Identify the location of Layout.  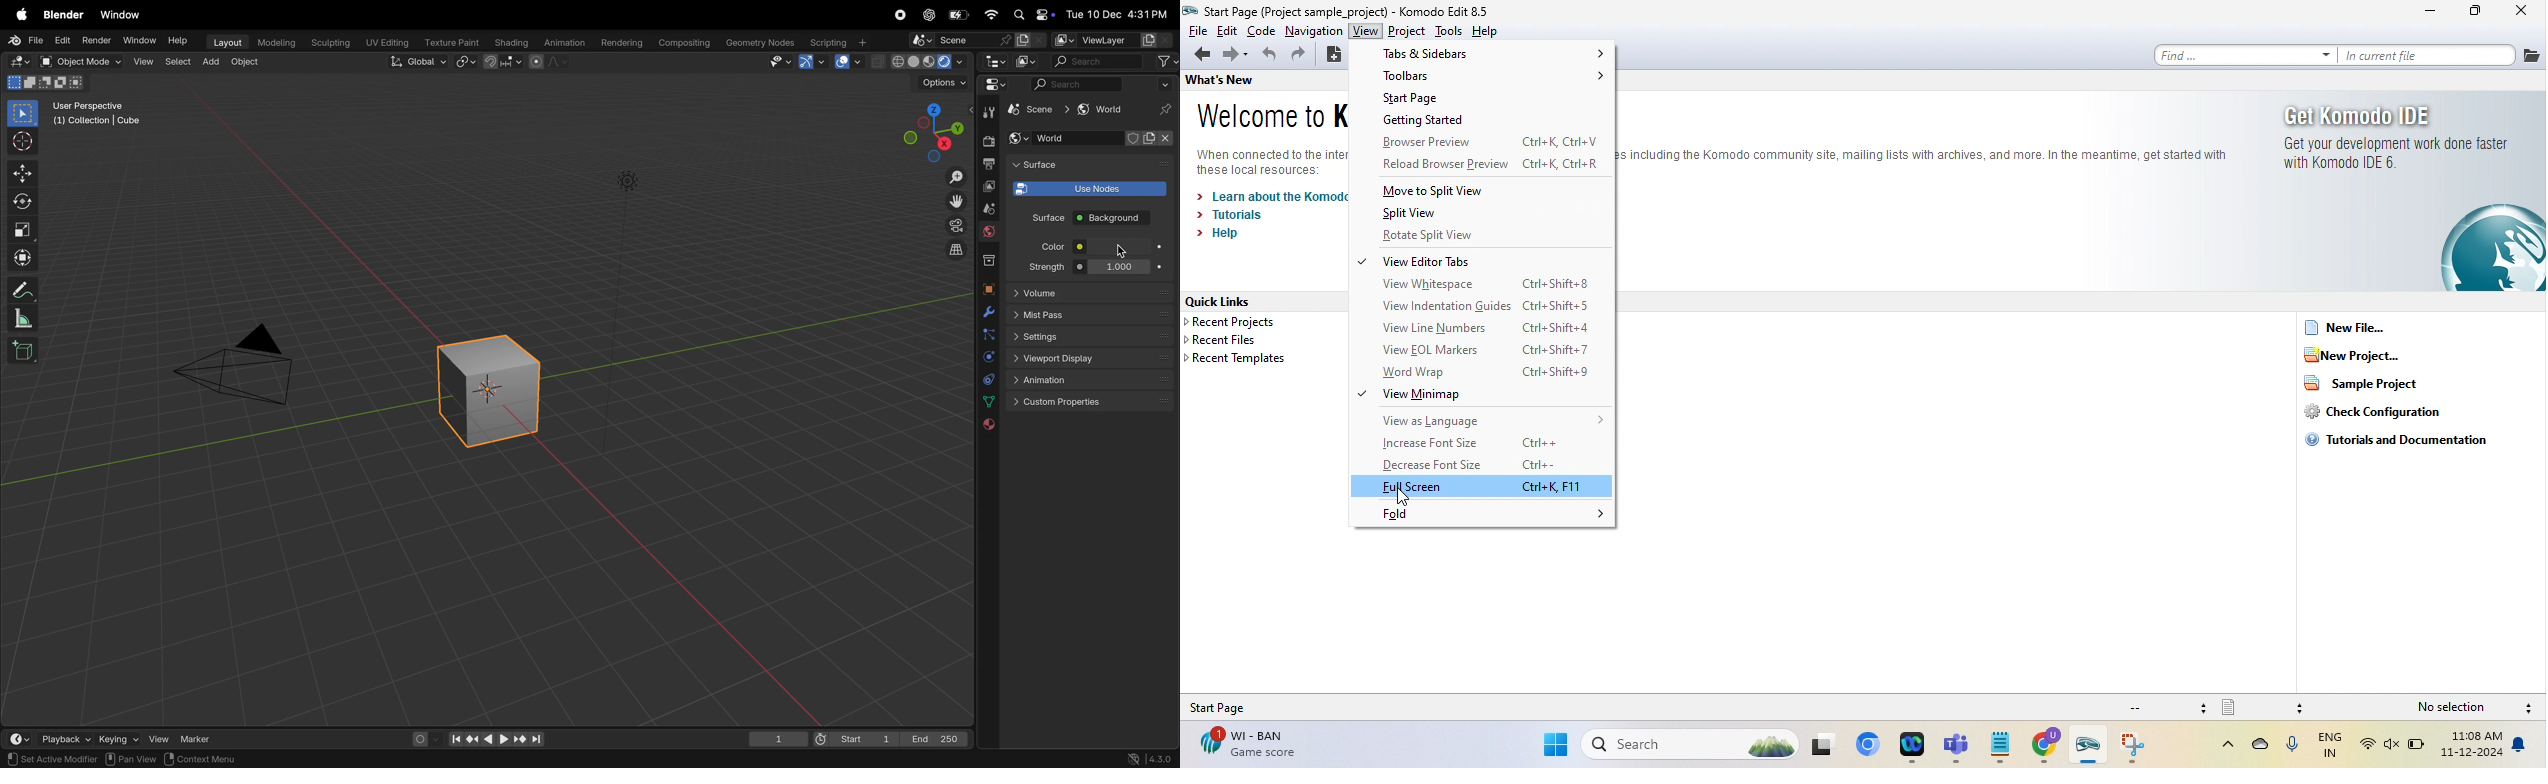
(225, 42).